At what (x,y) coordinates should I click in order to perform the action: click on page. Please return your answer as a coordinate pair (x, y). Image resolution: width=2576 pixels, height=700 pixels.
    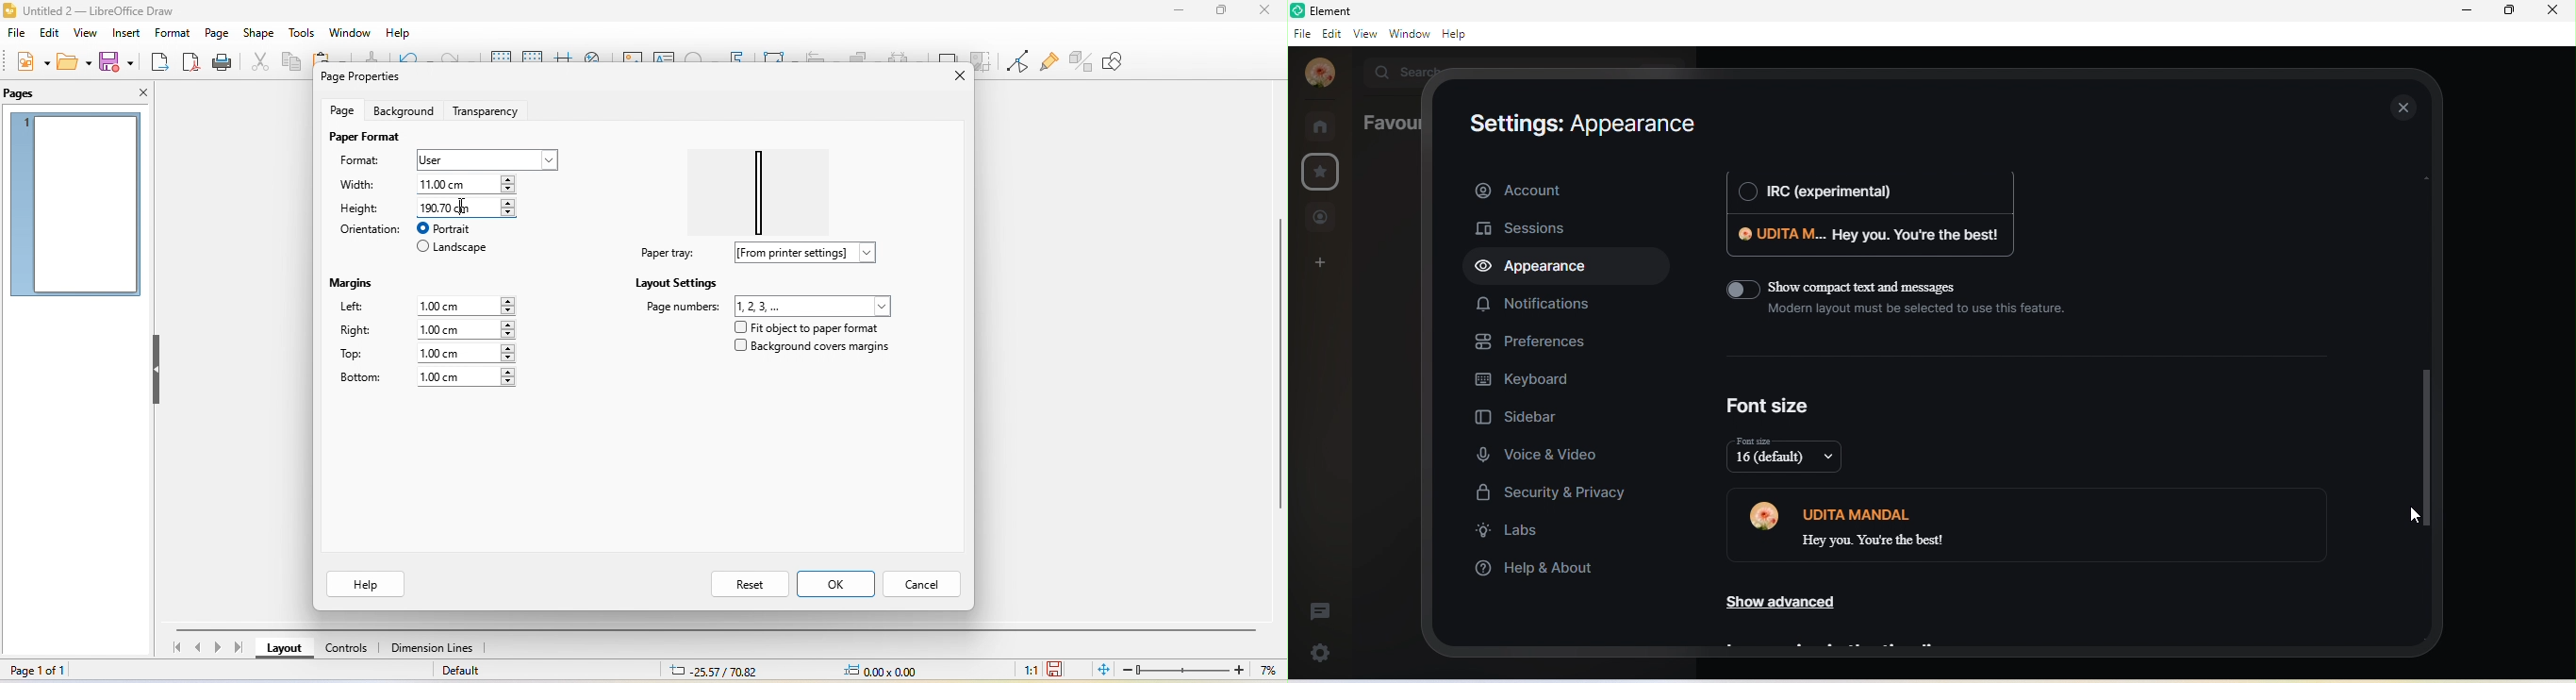
    Looking at the image, I should click on (216, 33).